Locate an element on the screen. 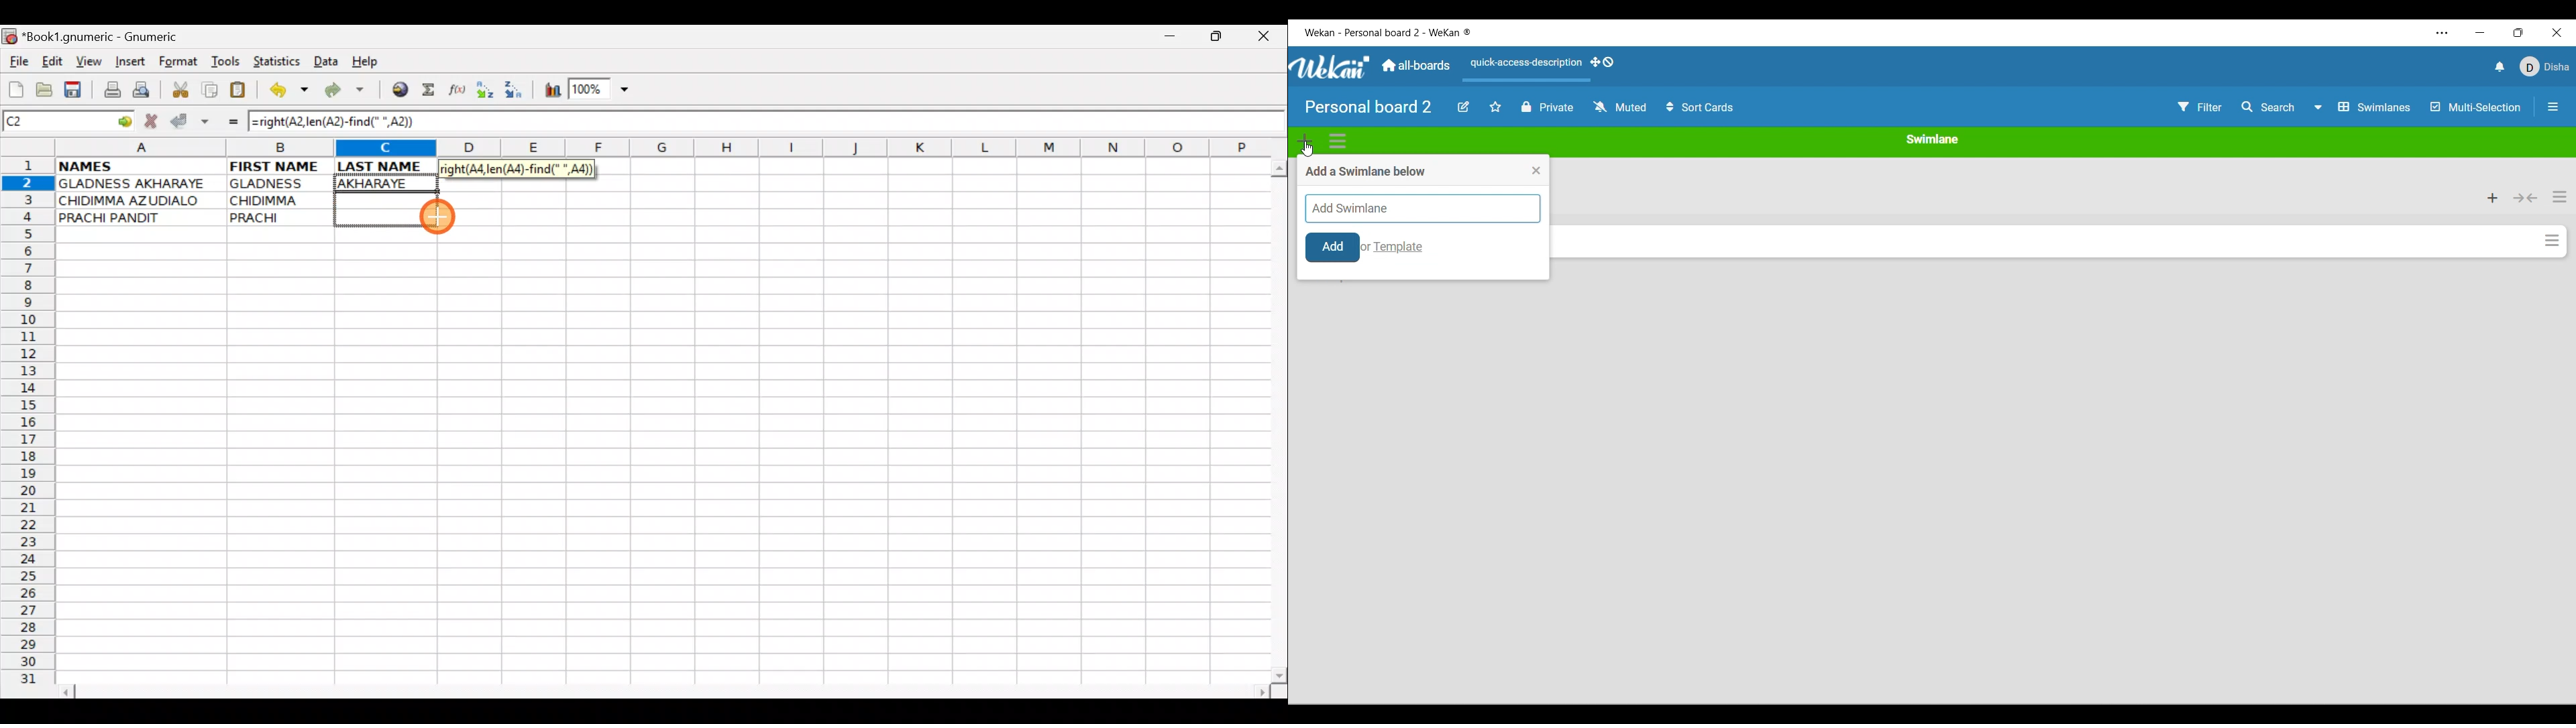 This screenshot has width=2576, height=728. go to is located at coordinates (123, 119).